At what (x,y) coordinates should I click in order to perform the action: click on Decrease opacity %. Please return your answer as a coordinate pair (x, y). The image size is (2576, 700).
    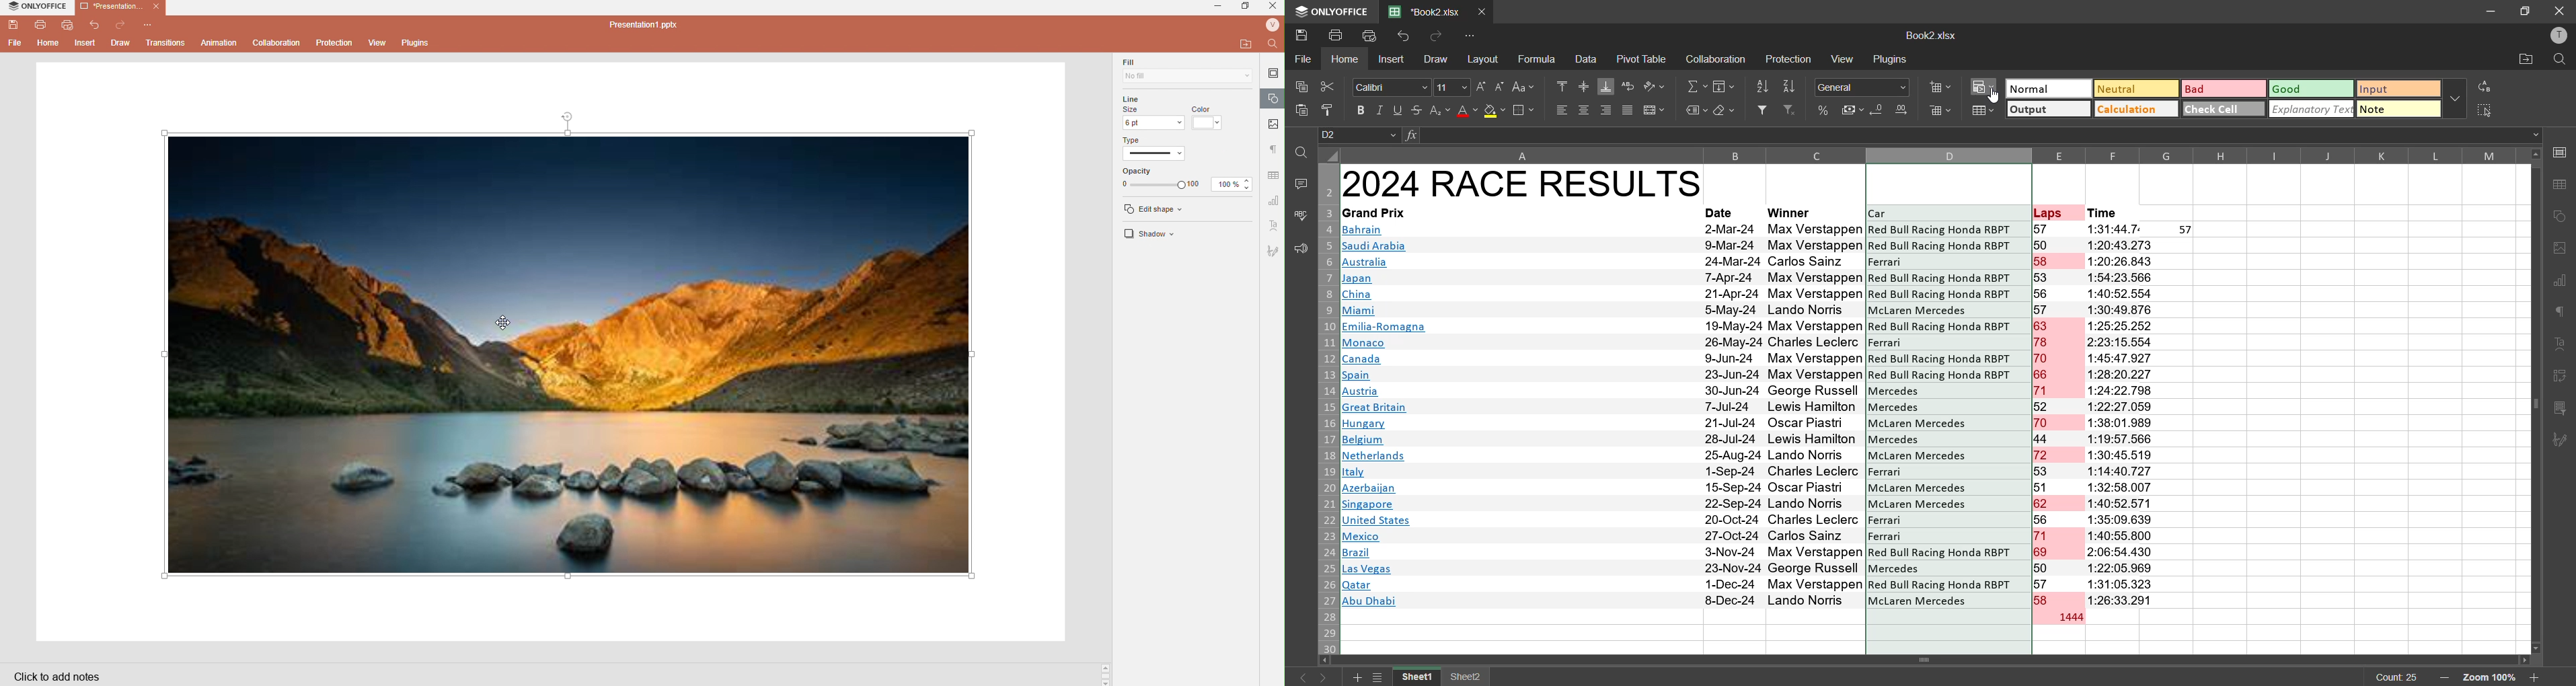
    Looking at the image, I should click on (1250, 191).